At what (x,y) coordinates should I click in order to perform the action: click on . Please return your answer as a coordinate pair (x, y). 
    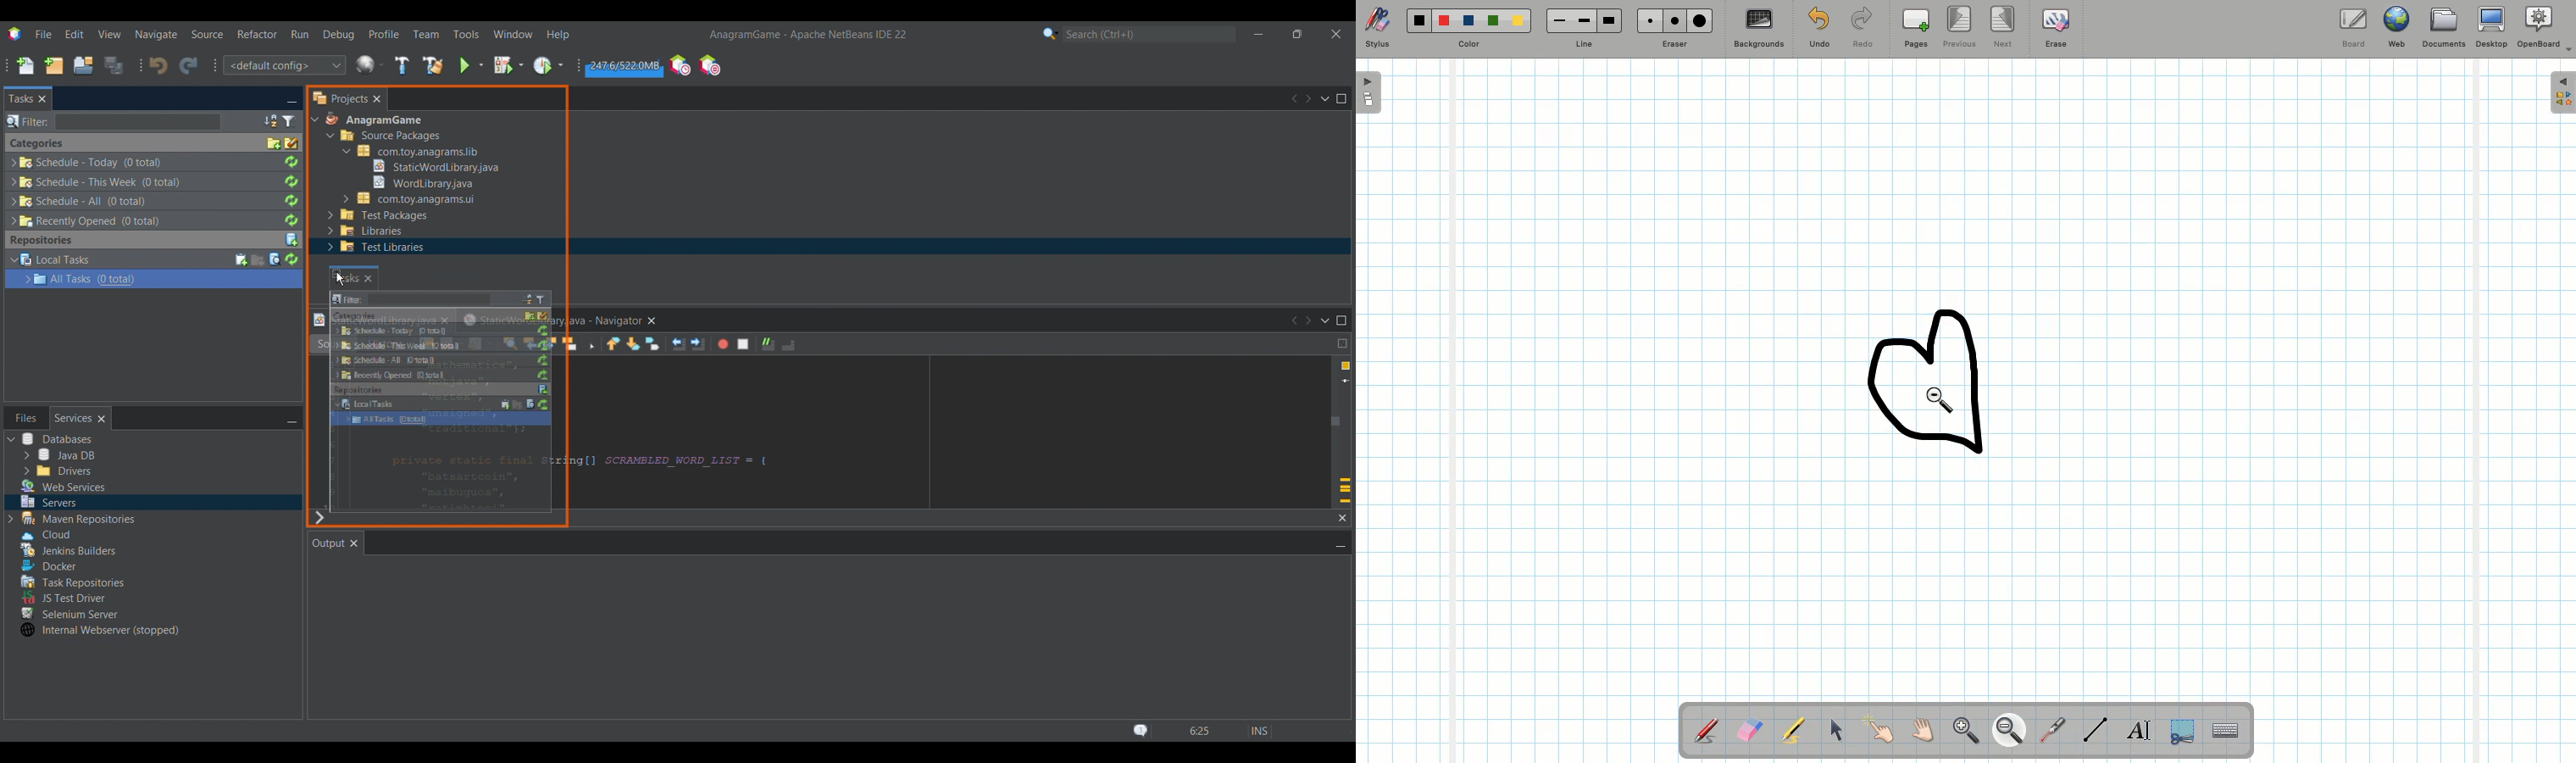
    Looking at the image, I should click on (440, 357).